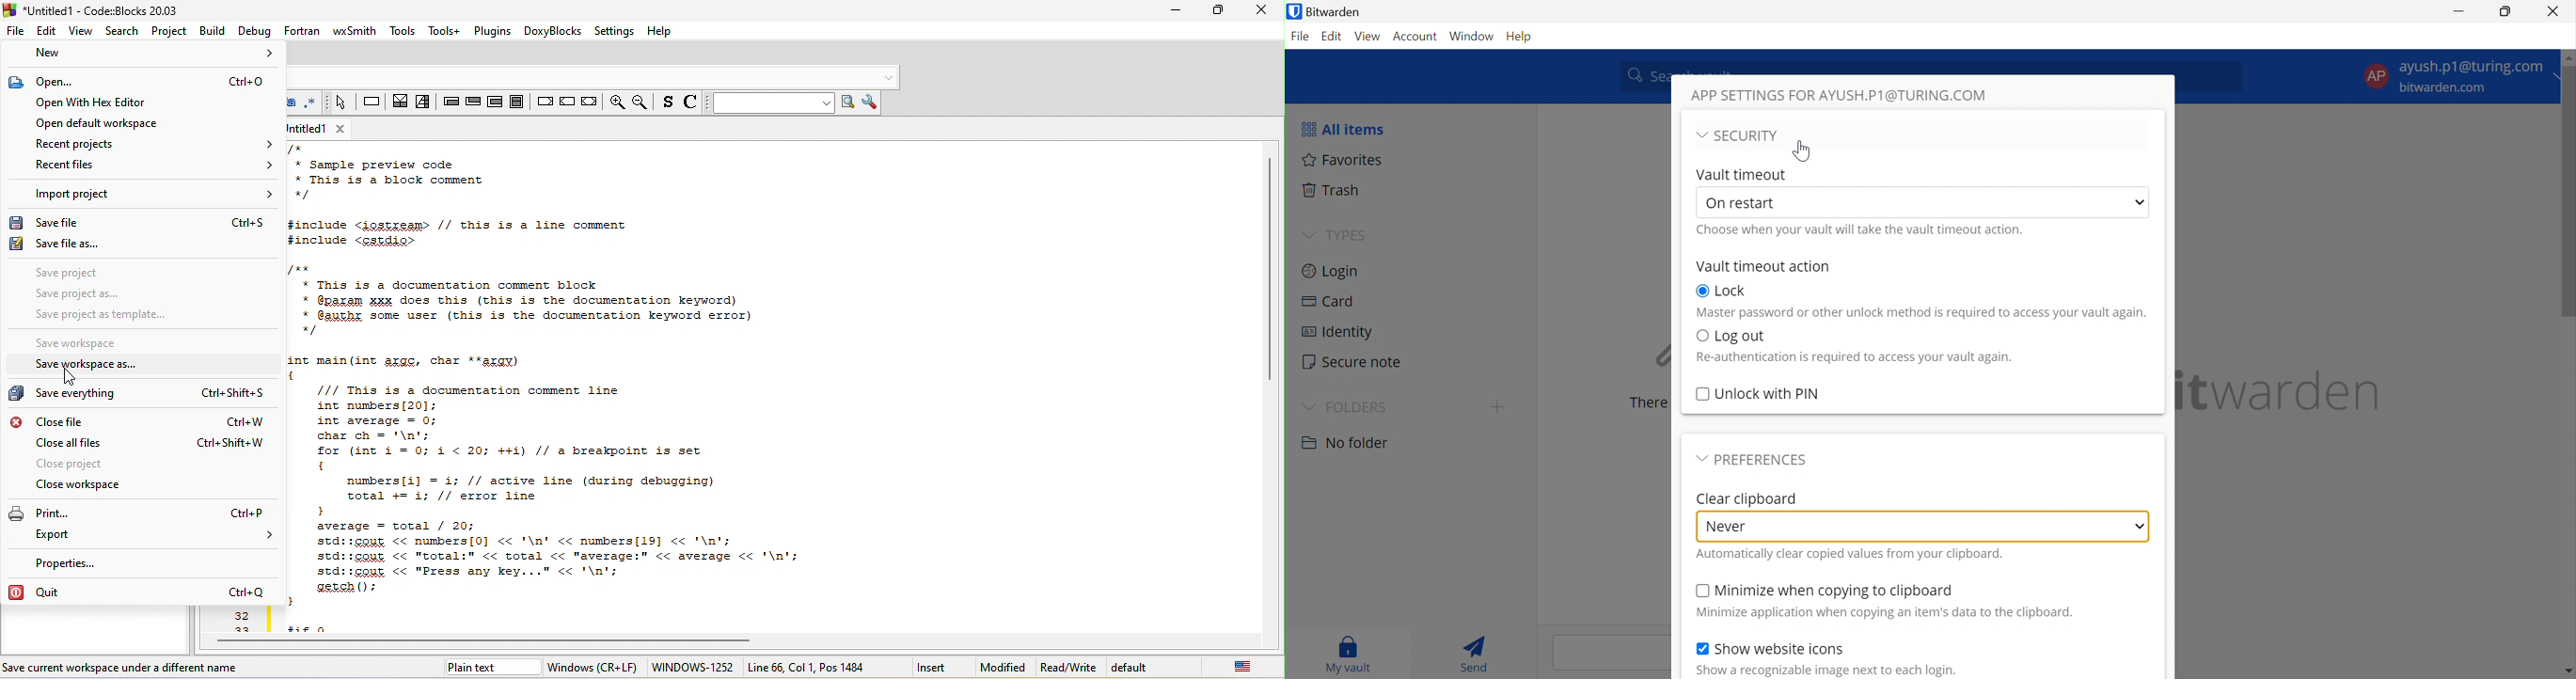 Image resolution: width=2576 pixels, height=700 pixels. Describe the element at coordinates (1332, 36) in the screenshot. I see `Edit` at that location.